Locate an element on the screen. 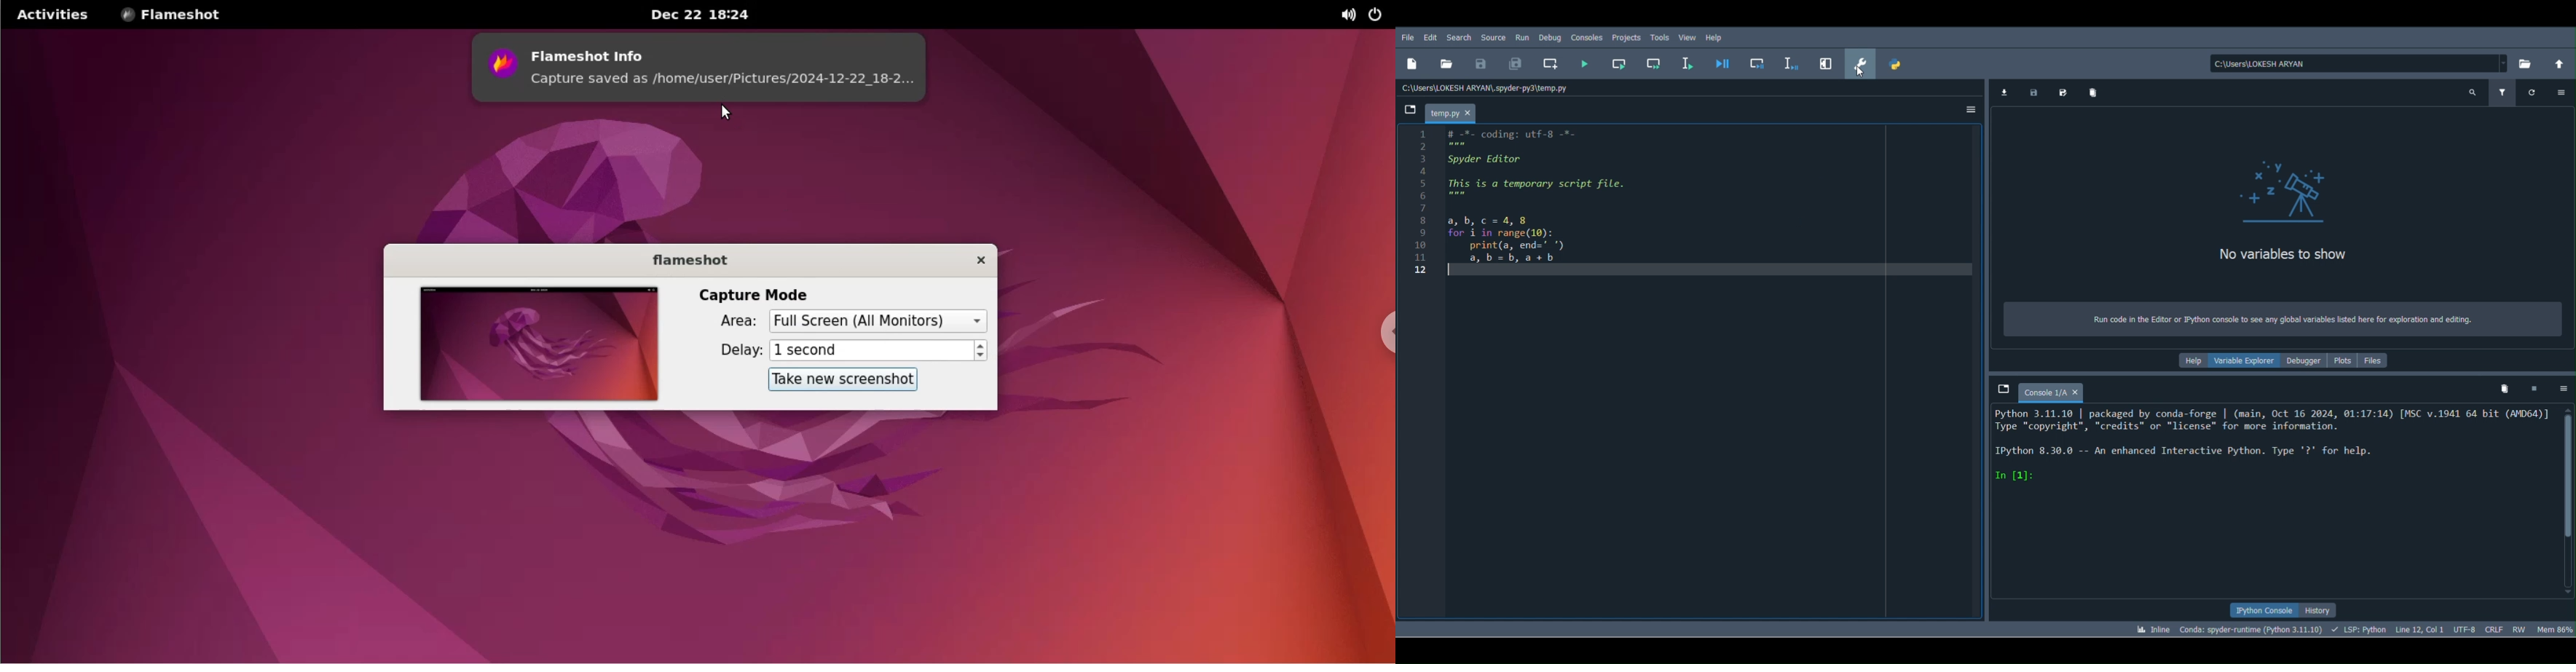  Console is located at coordinates (2052, 390).